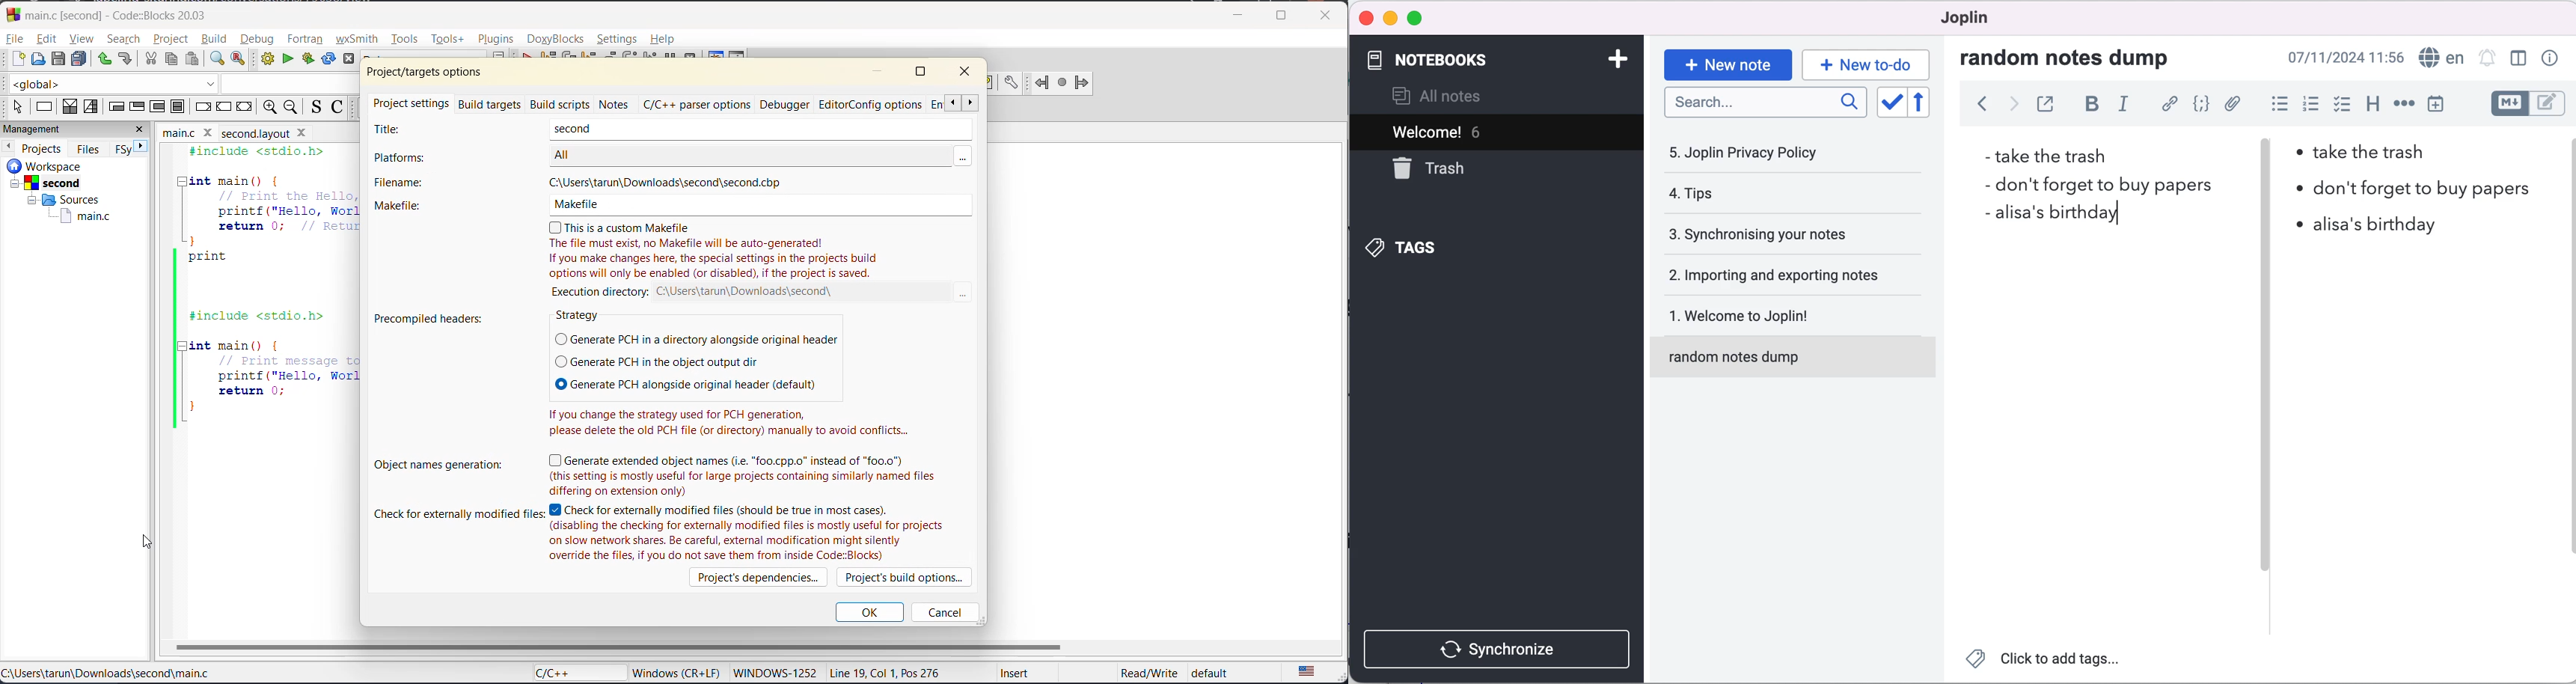  Describe the element at coordinates (2275, 104) in the screenshot. I see `bulleted list` at that location.